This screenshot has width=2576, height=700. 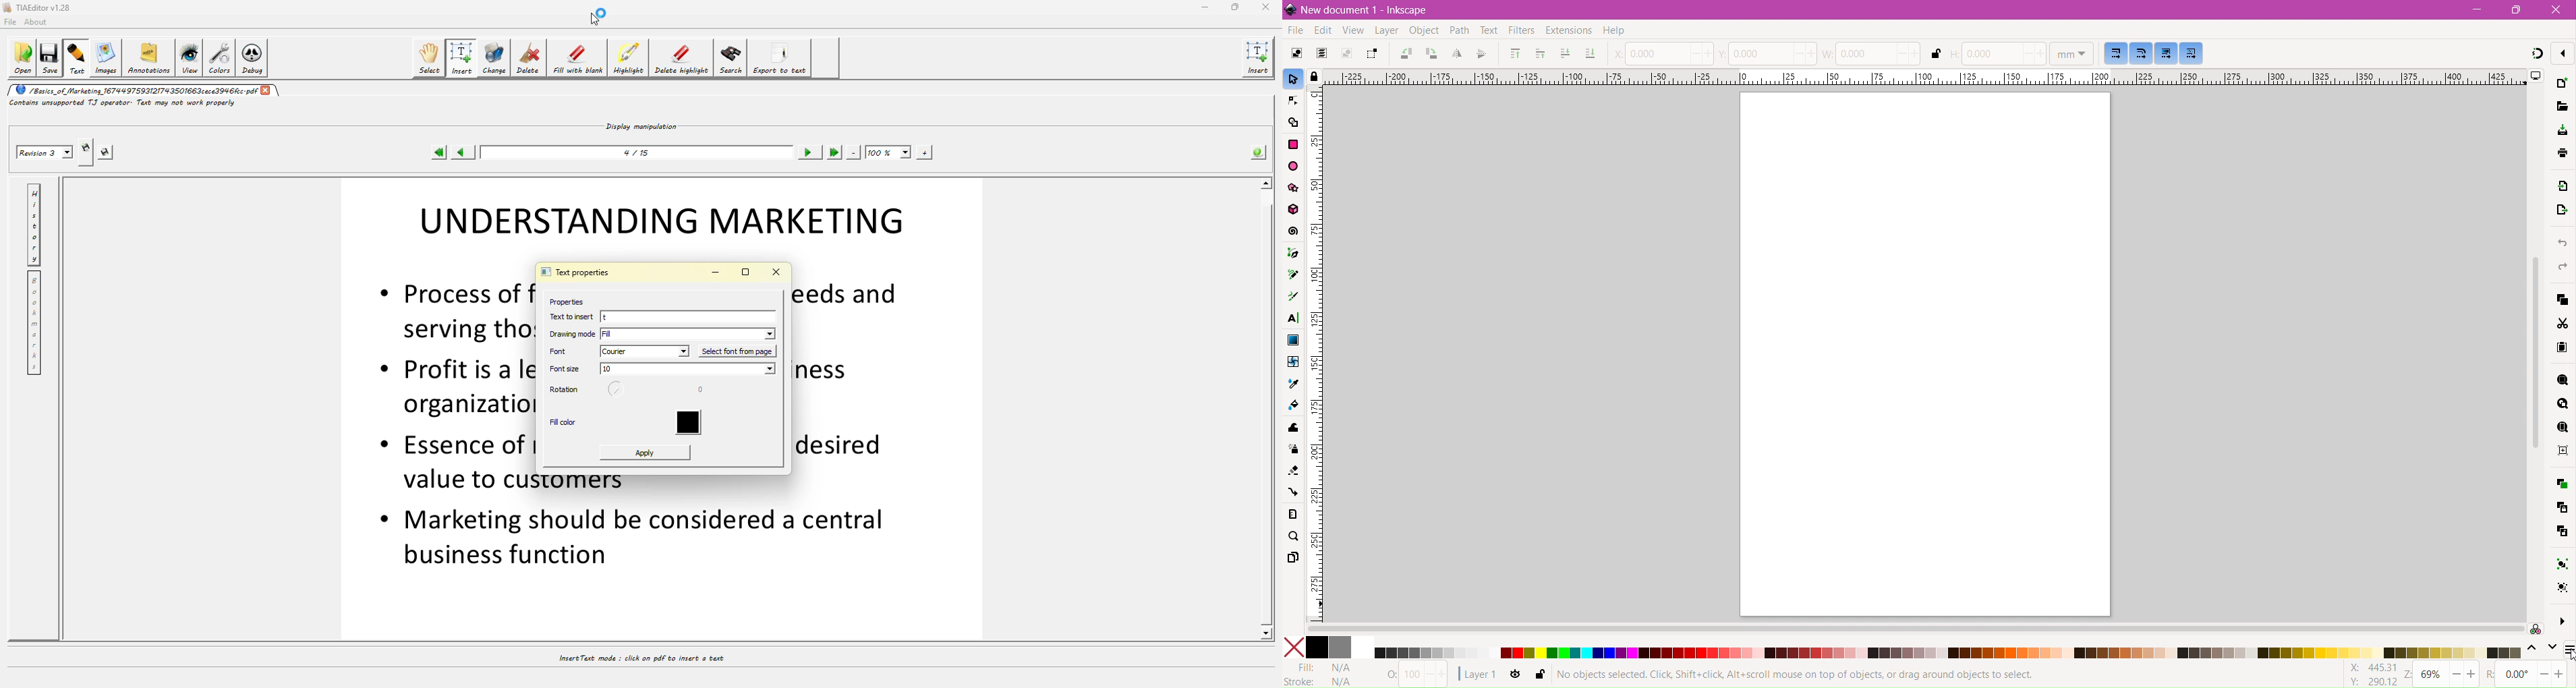 What do you see at coordinates (2563, 130) in the screenshot?
I see `Save` at bounding box center [2563, 130].